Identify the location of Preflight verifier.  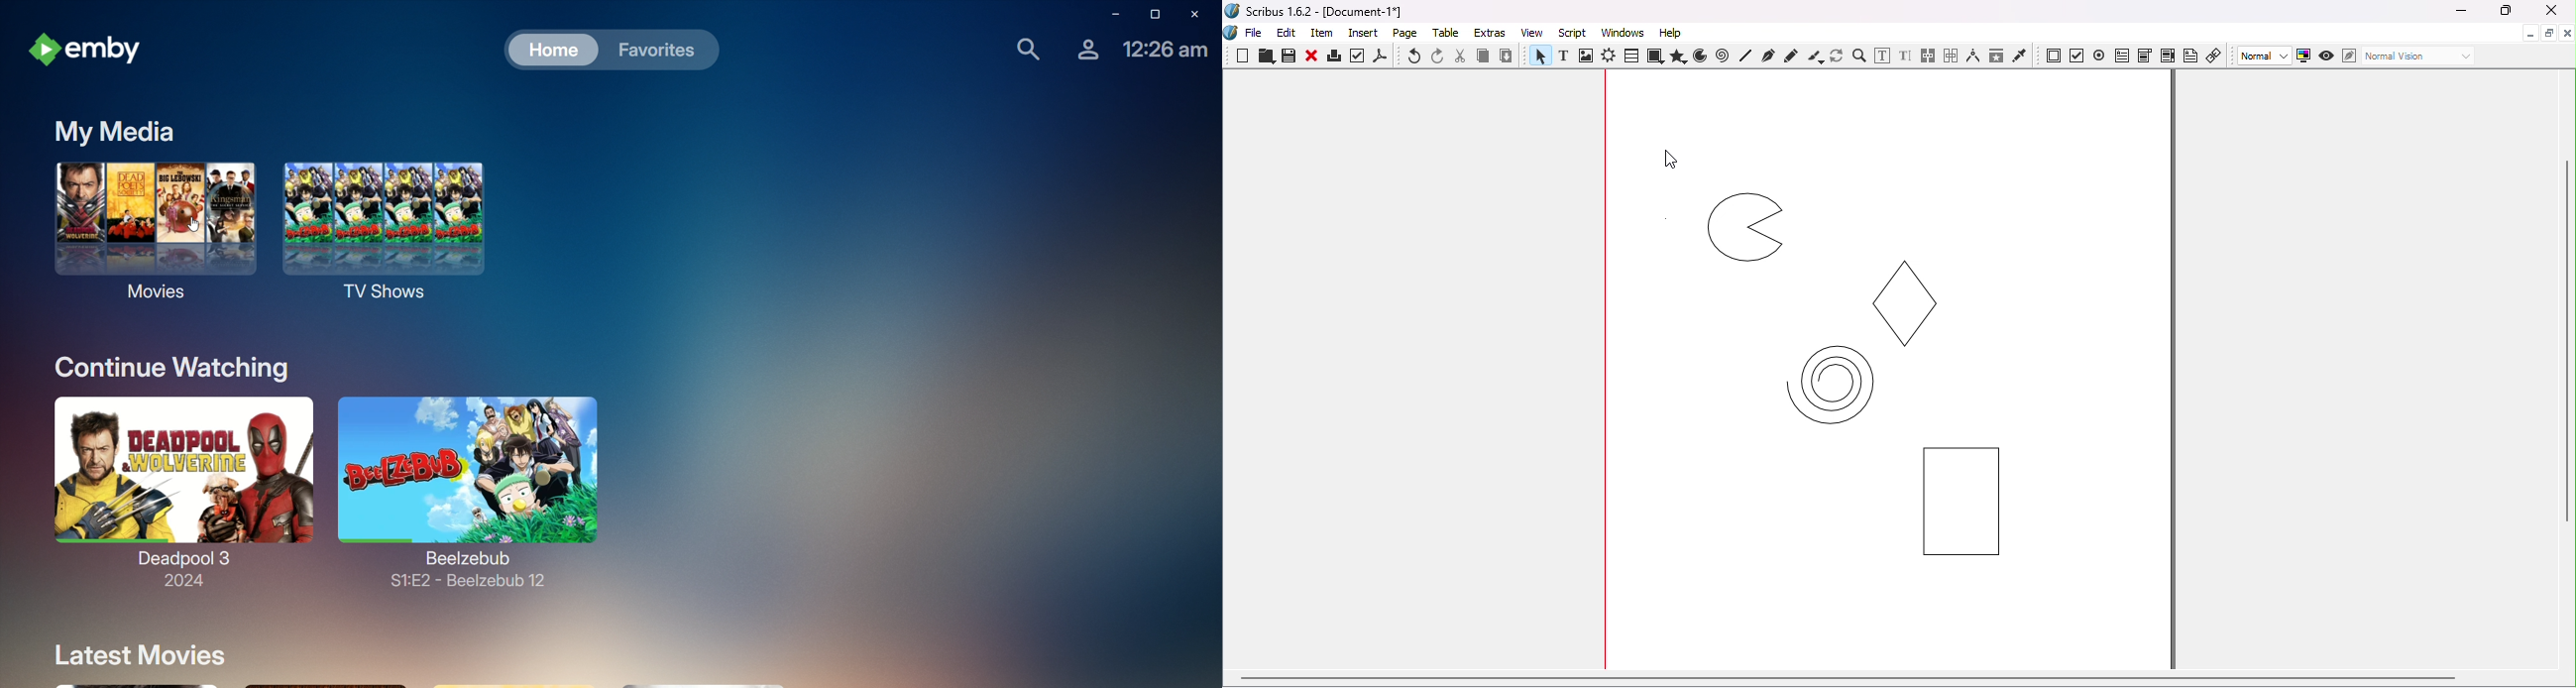
(1358, 58).